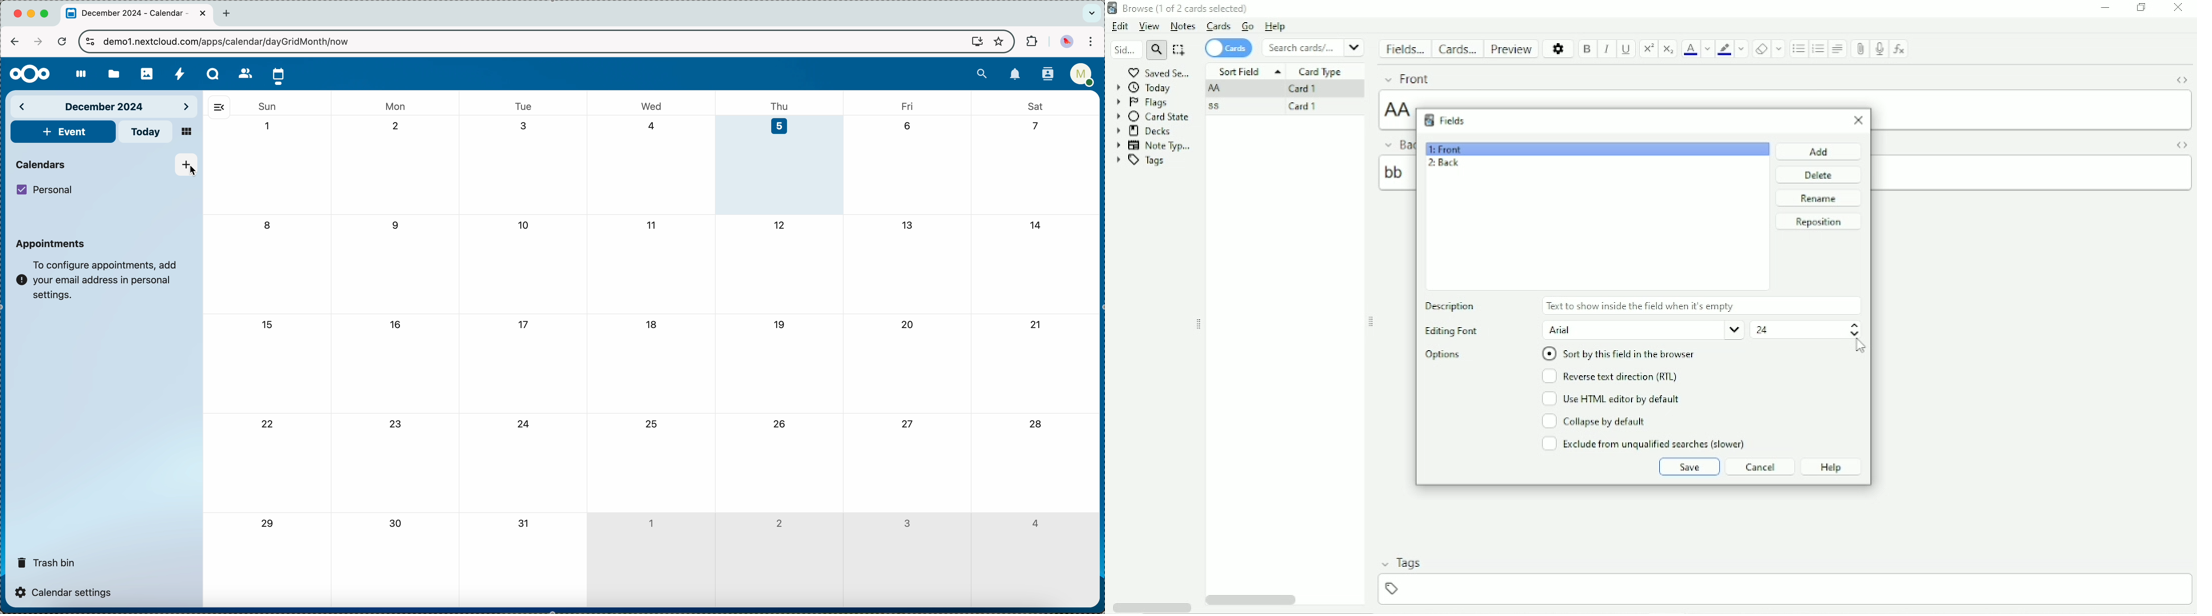  Describe the element at coordinates (1254, 600) in the screenshot. I see `Horizontal scrollbar` at that location.